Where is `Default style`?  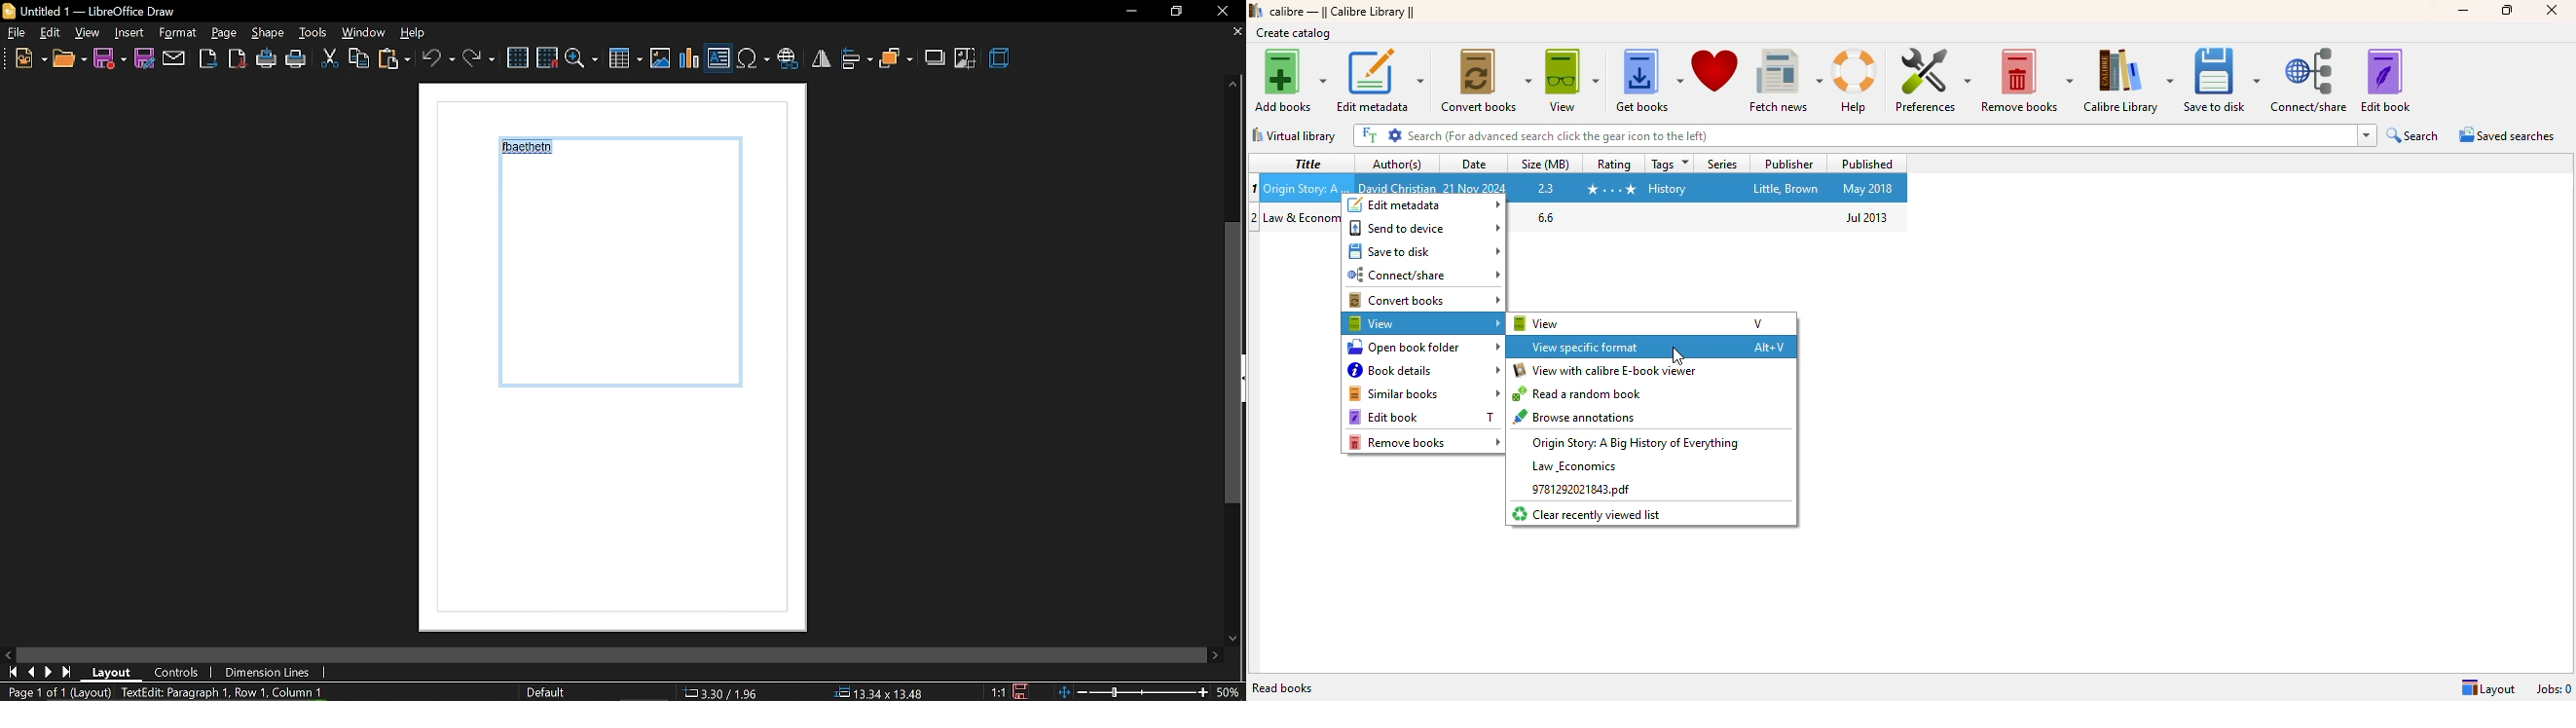
Default style is located at coordinates (549, 693).